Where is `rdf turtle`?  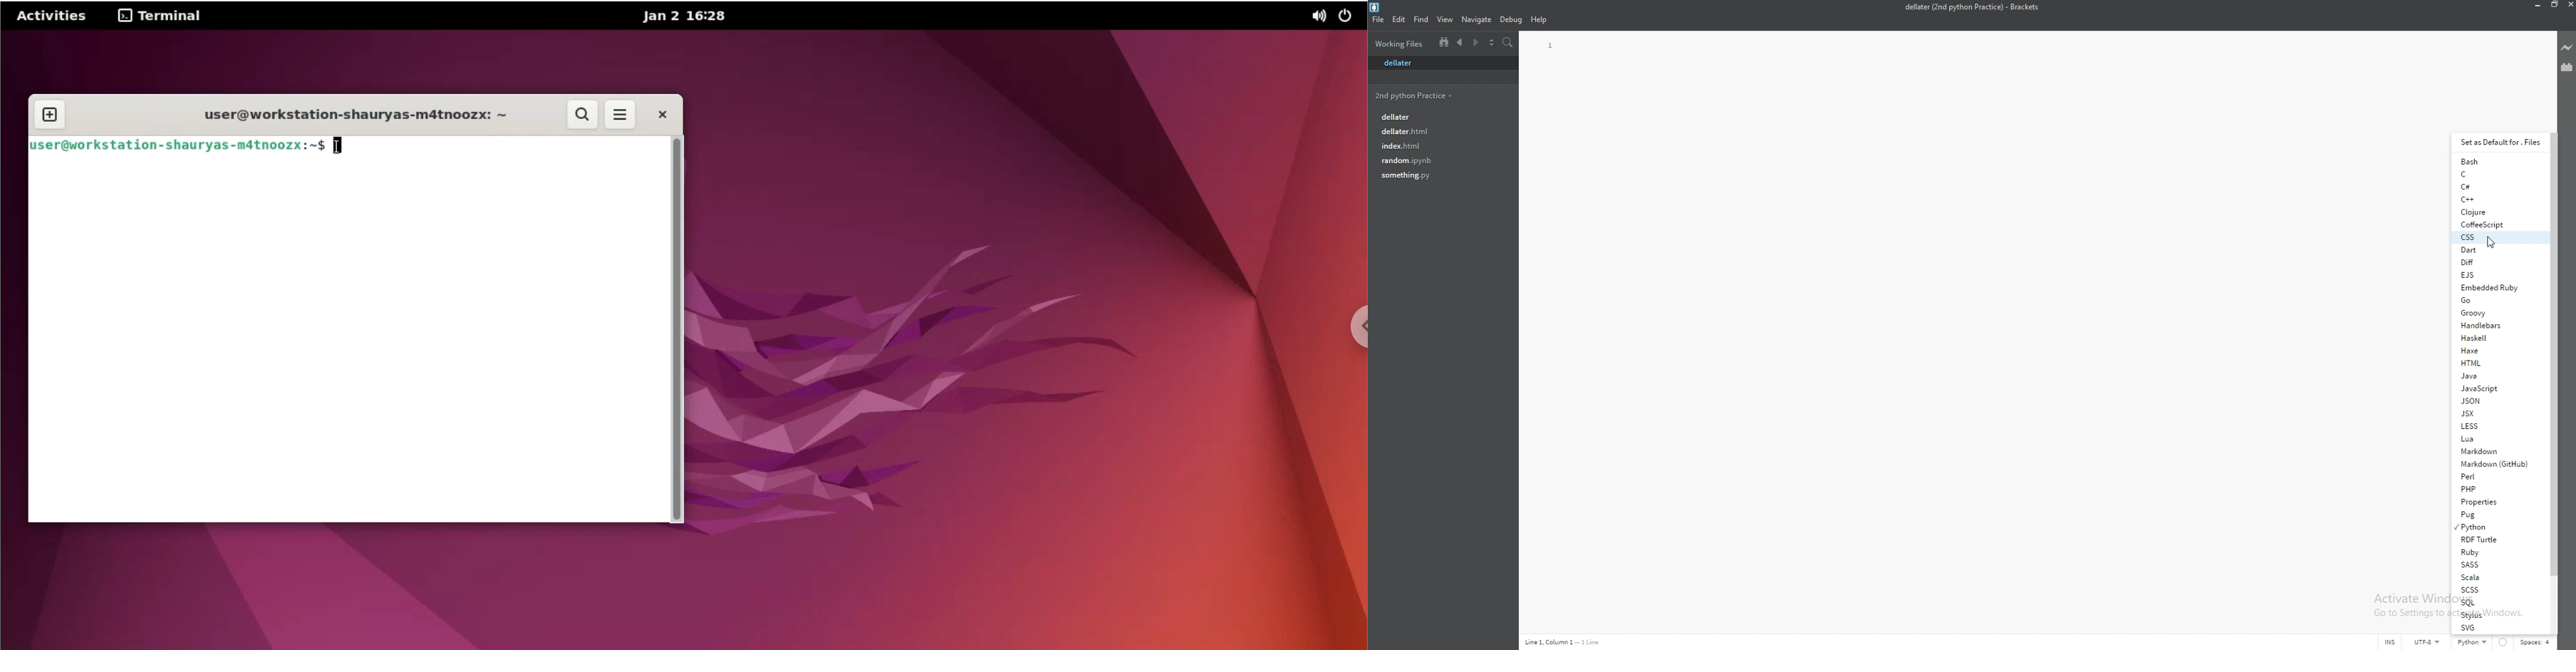 rdf turtle is located at coordinates (2498, 539).